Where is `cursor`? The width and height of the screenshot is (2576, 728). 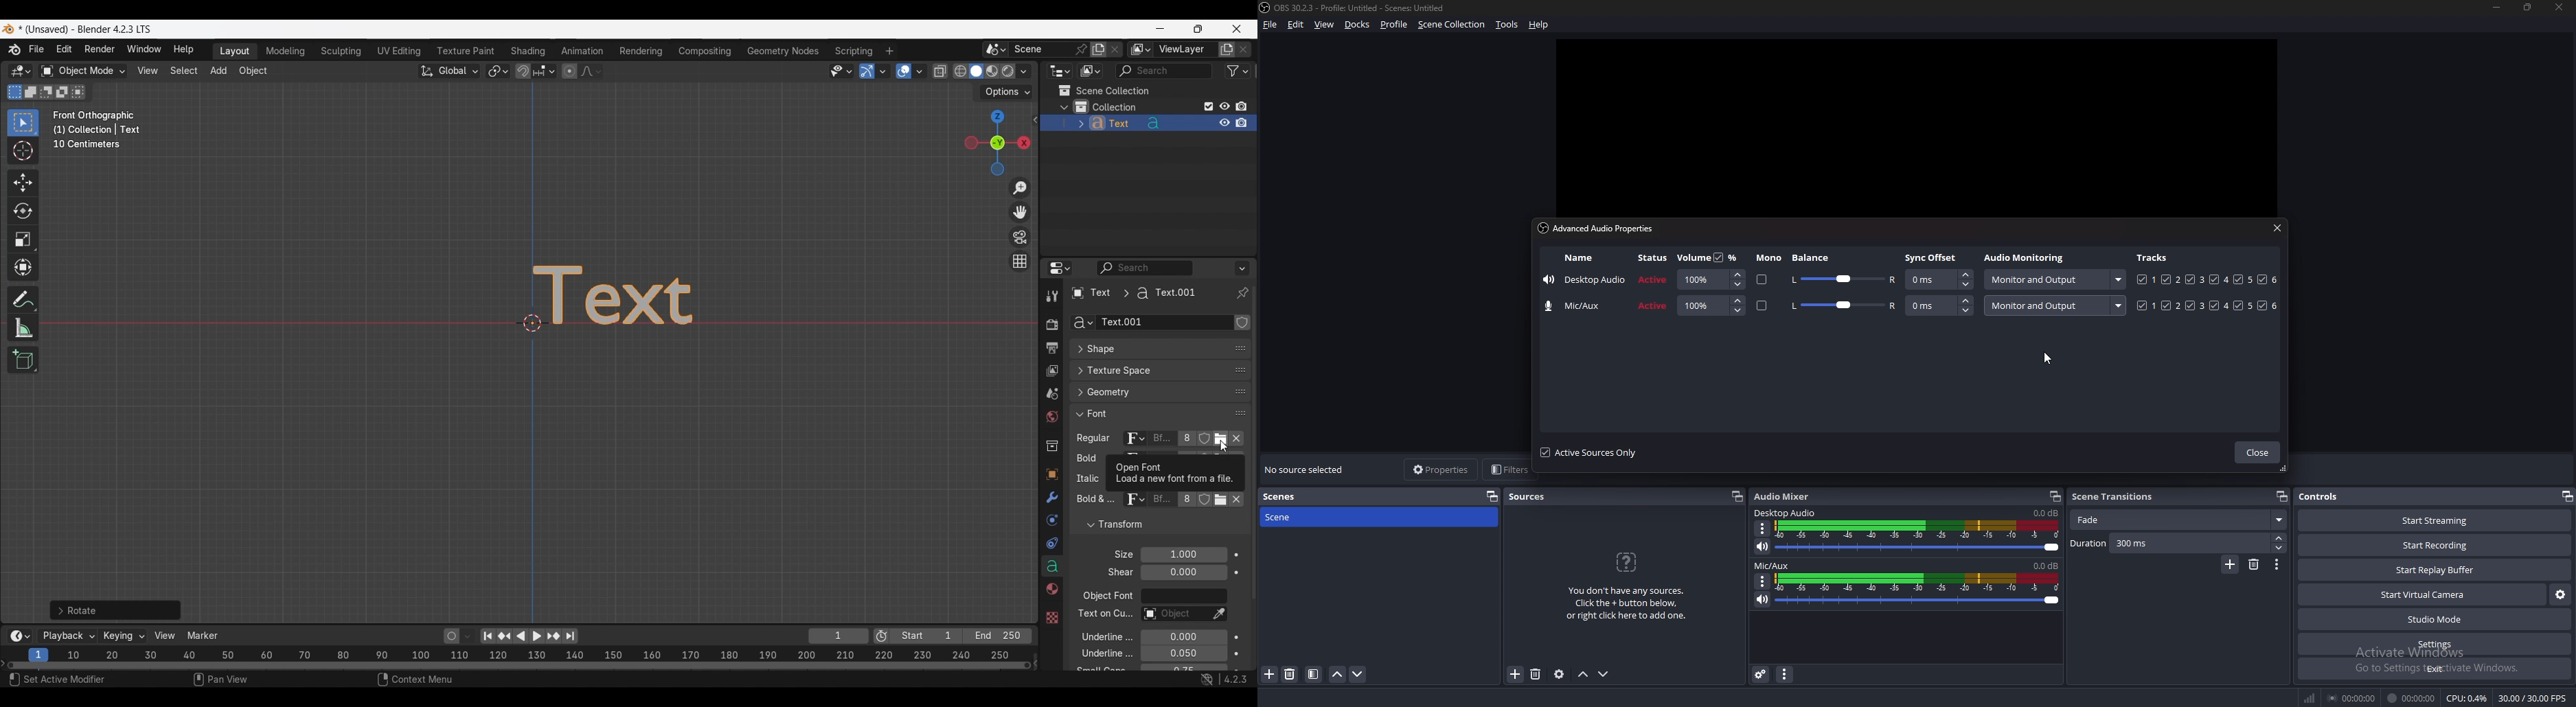 cursor is located at coordinates (2046, 360).